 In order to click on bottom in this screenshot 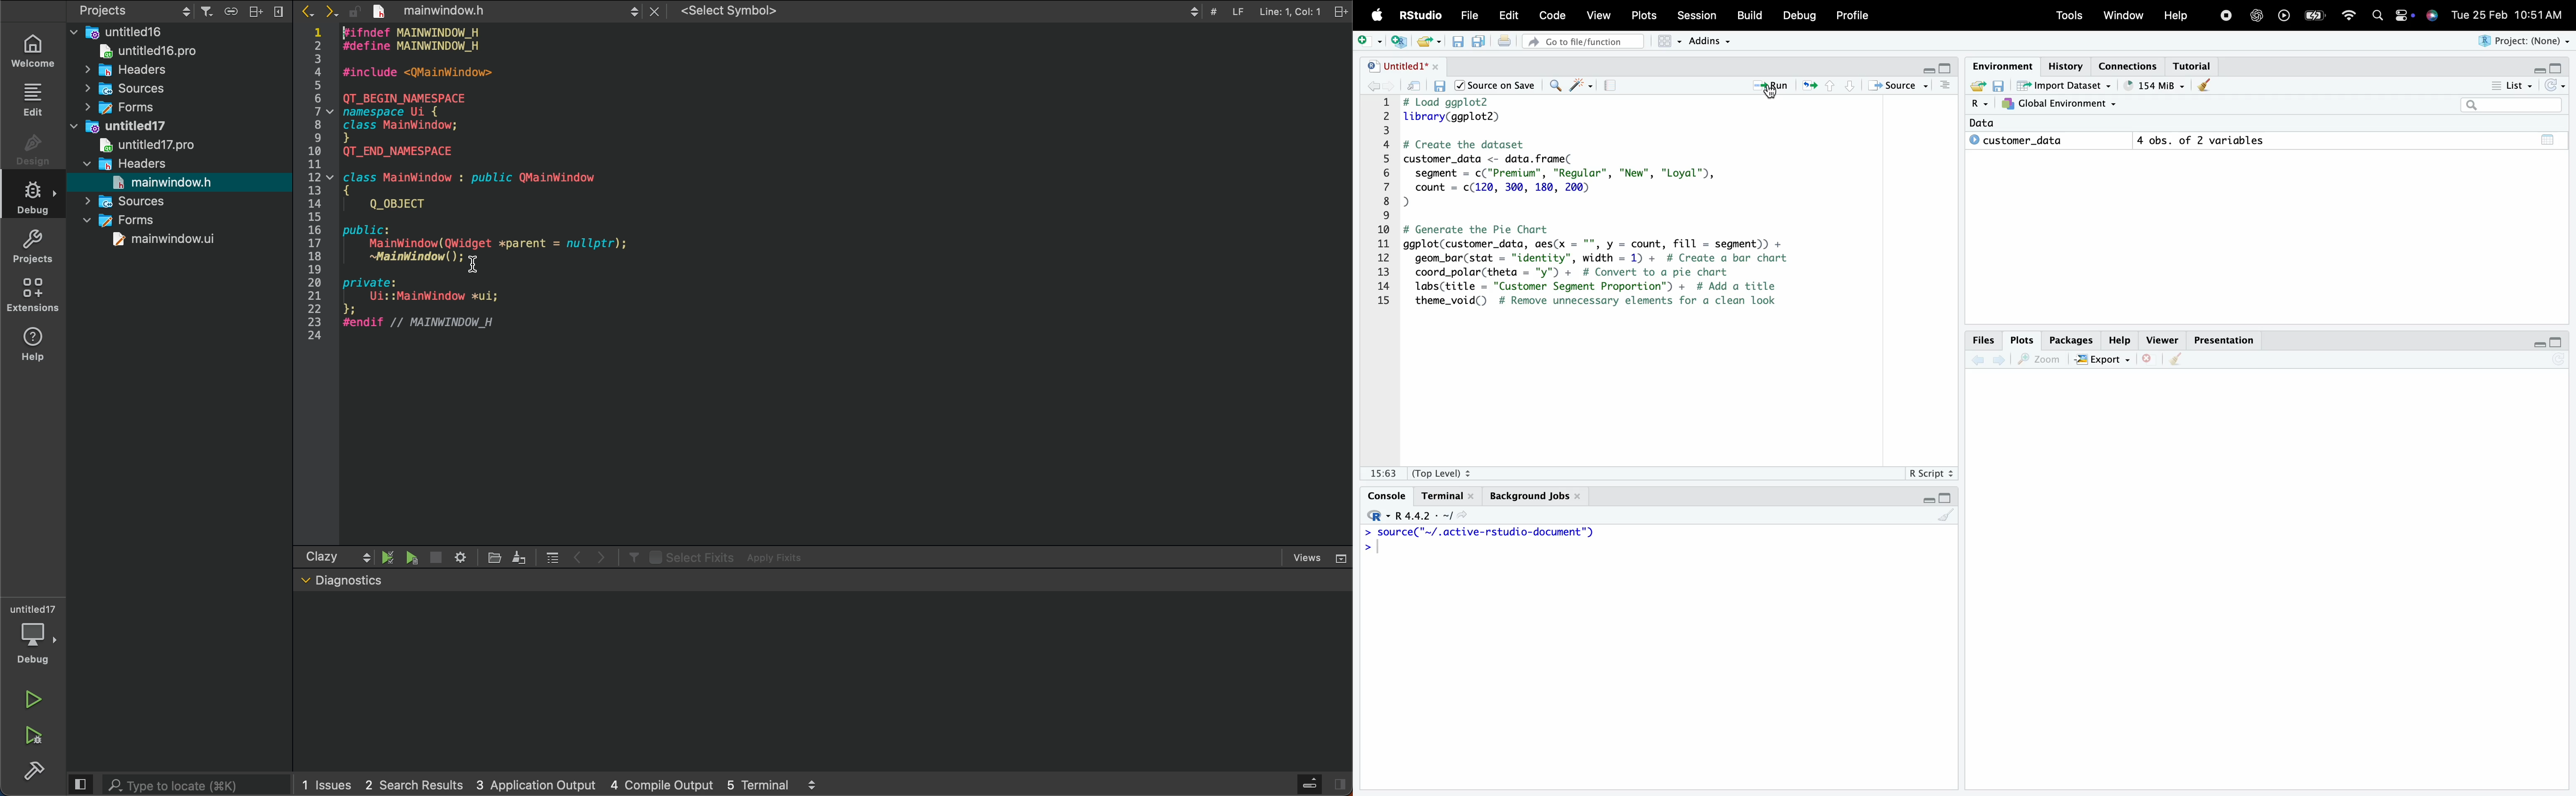, I will do `click(1848, 86)`.